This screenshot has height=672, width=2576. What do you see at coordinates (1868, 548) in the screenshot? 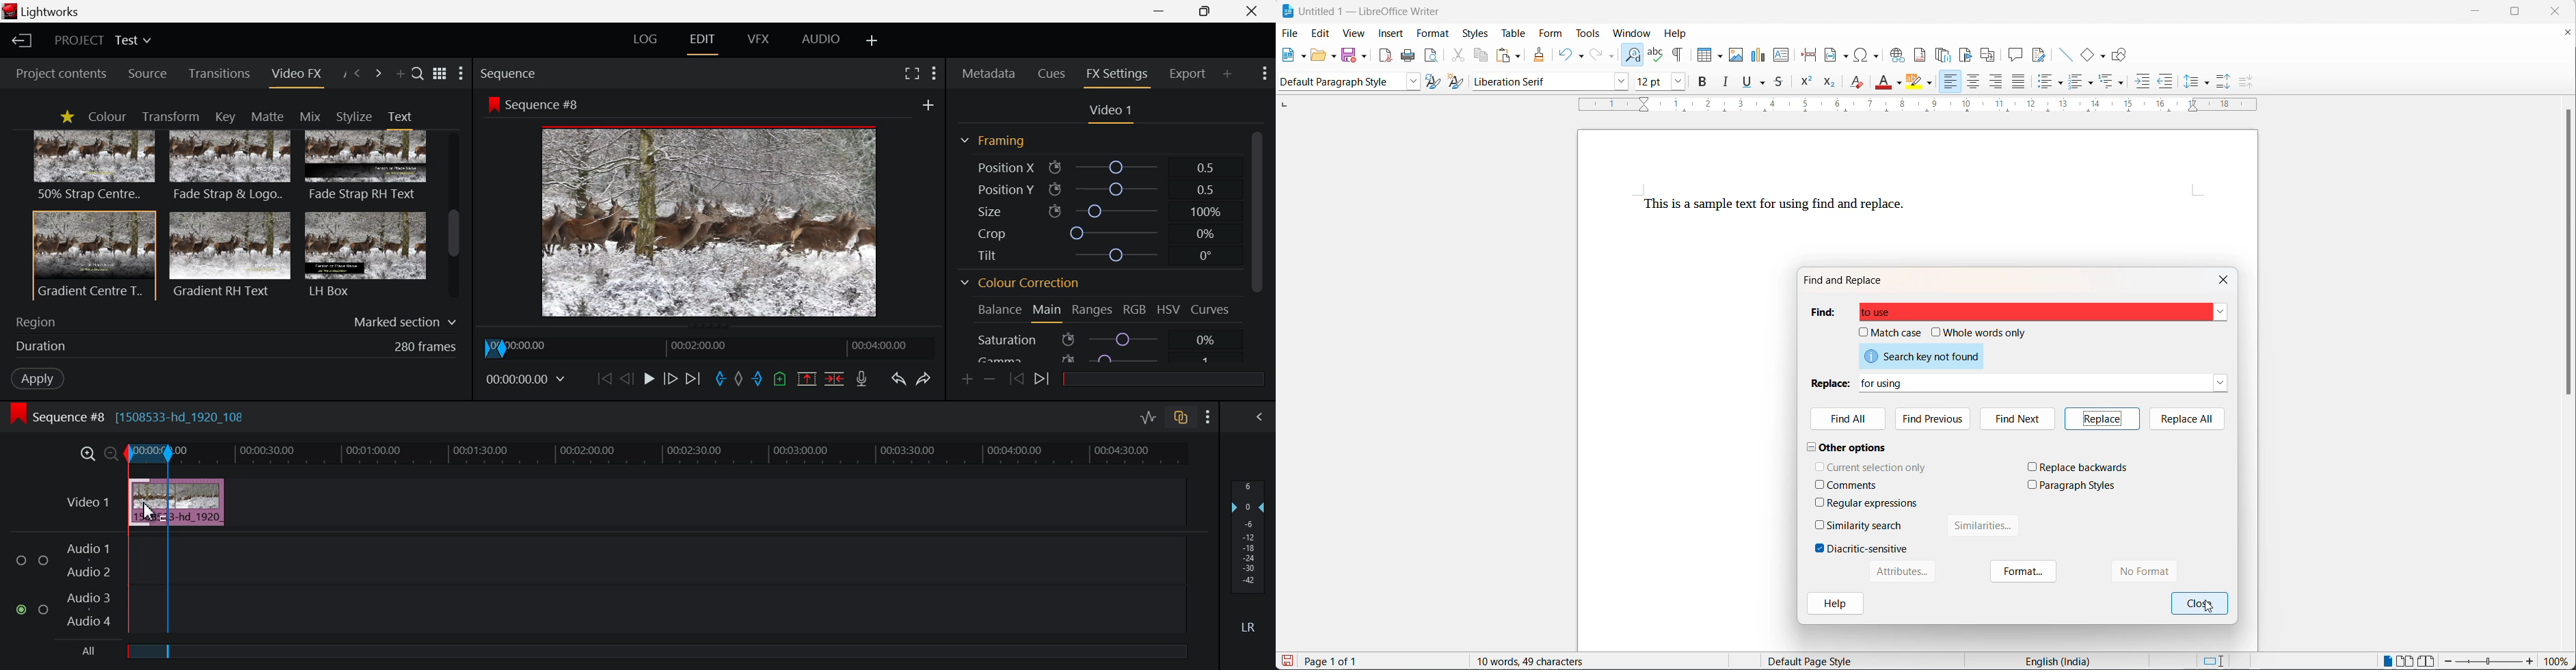
I see `diacritic-sensitive` at bounding box center [1868, 548].